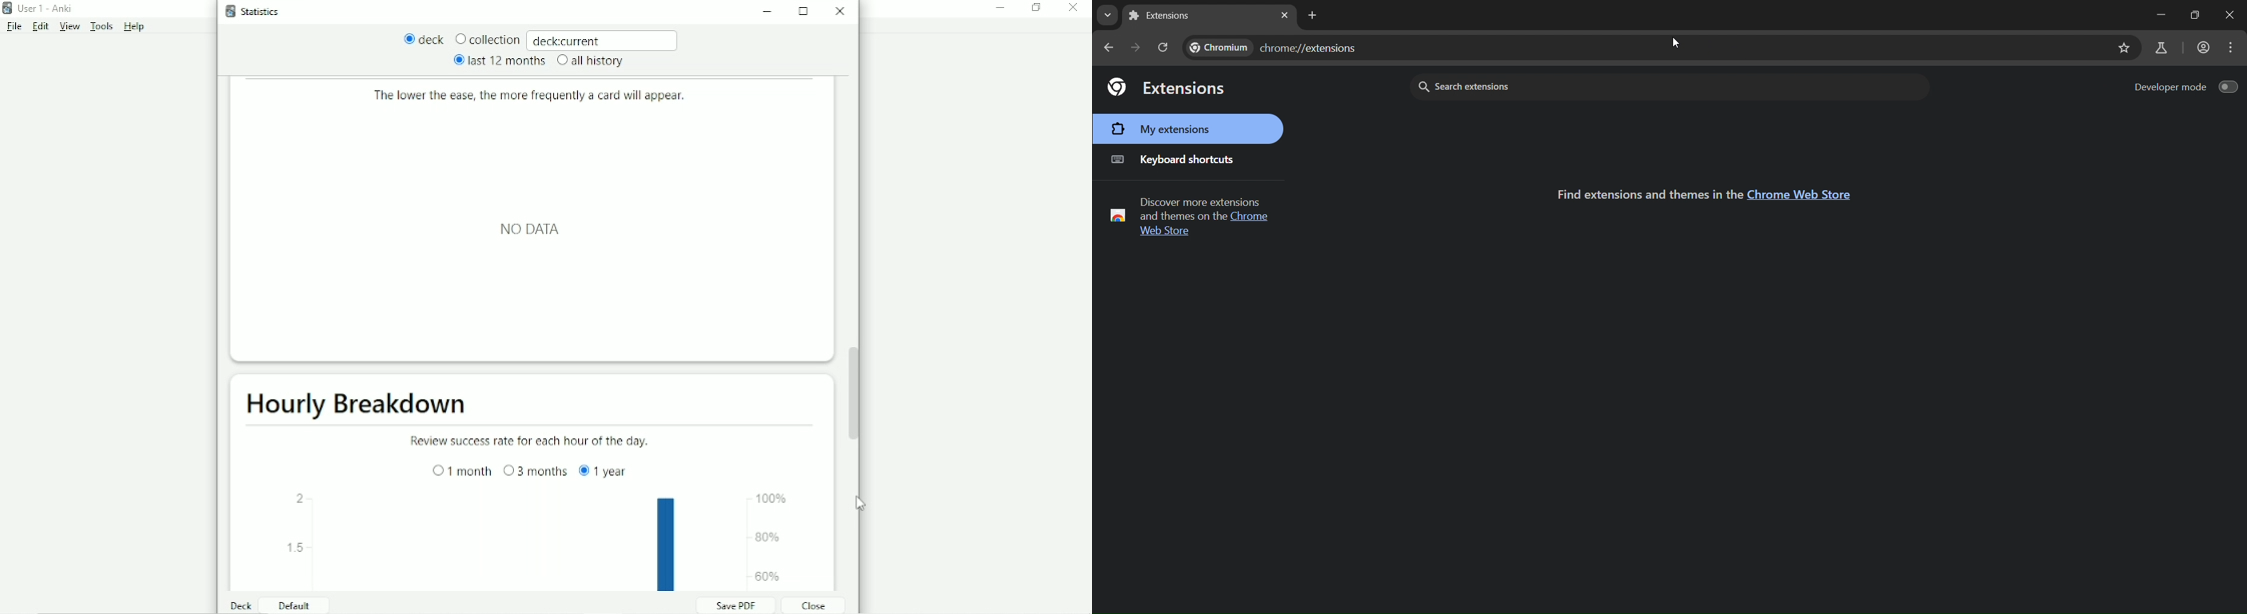 This screenshot has height=616, width=2268. What do you see at coordinates (1037, 8) in the screenshot?
I see `Restore down` at bounding box center [1037, 8].